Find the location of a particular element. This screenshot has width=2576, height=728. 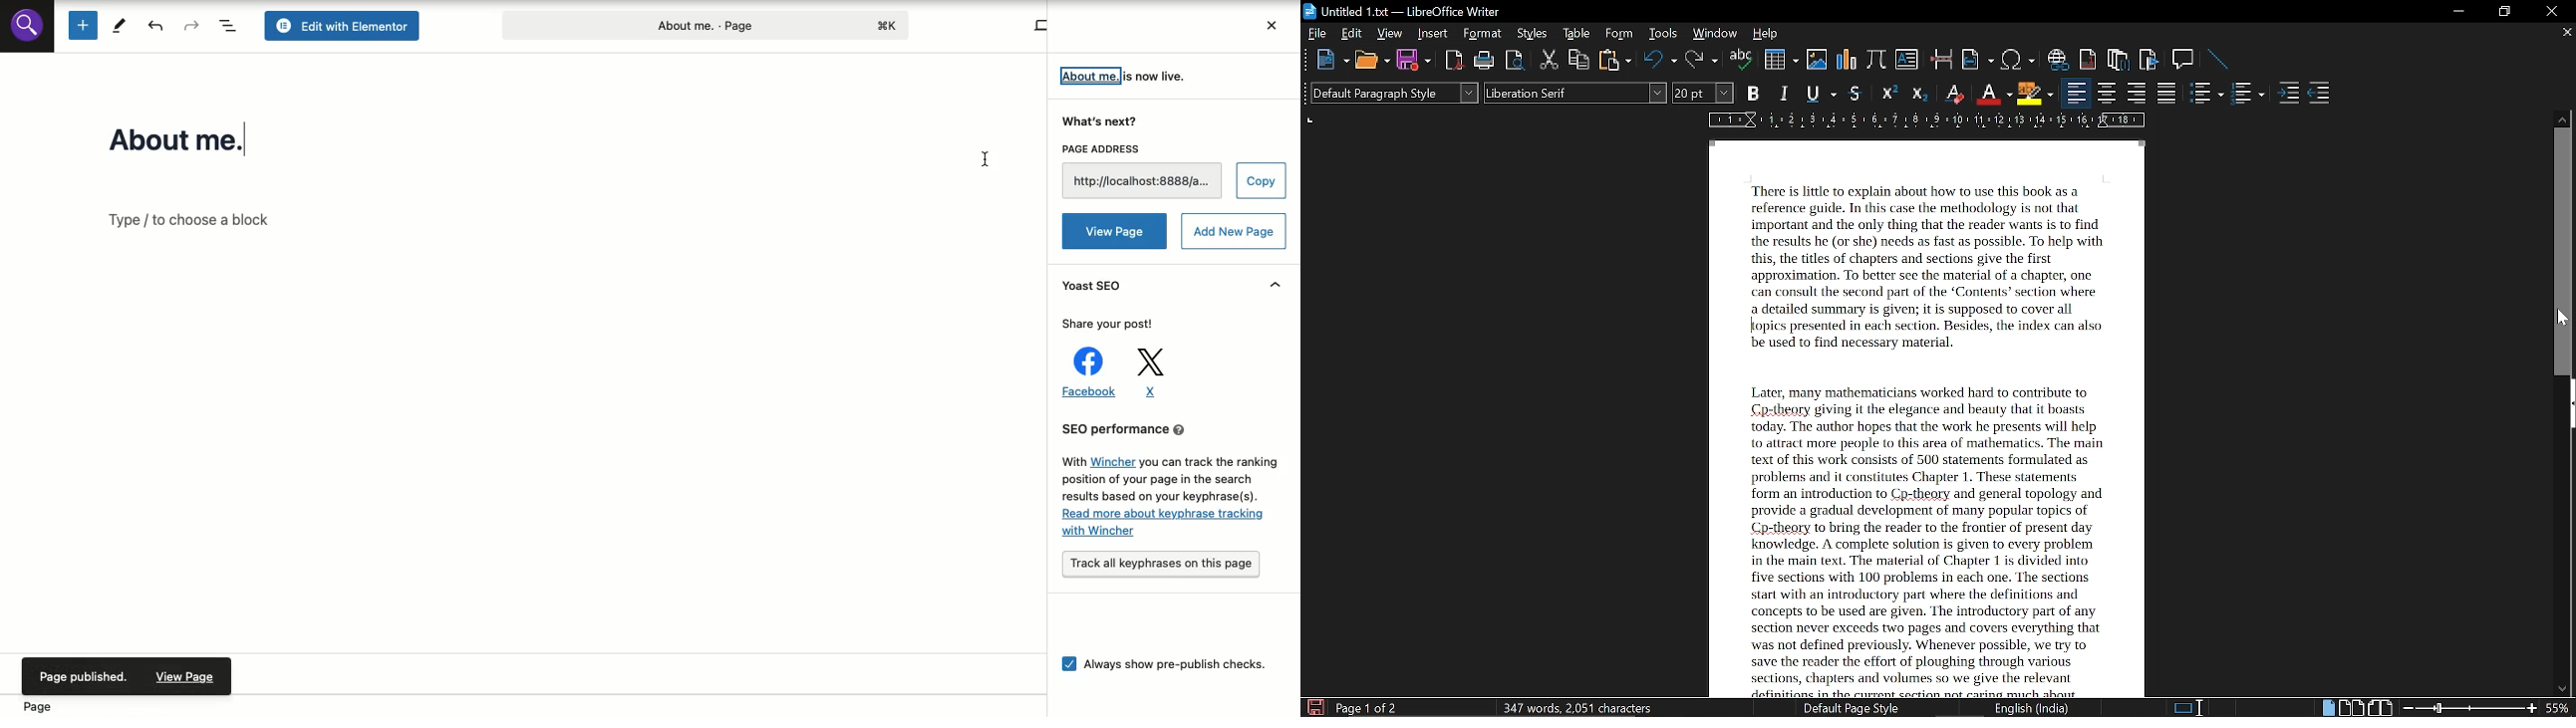

current page is located at coordinates (1368, 707).